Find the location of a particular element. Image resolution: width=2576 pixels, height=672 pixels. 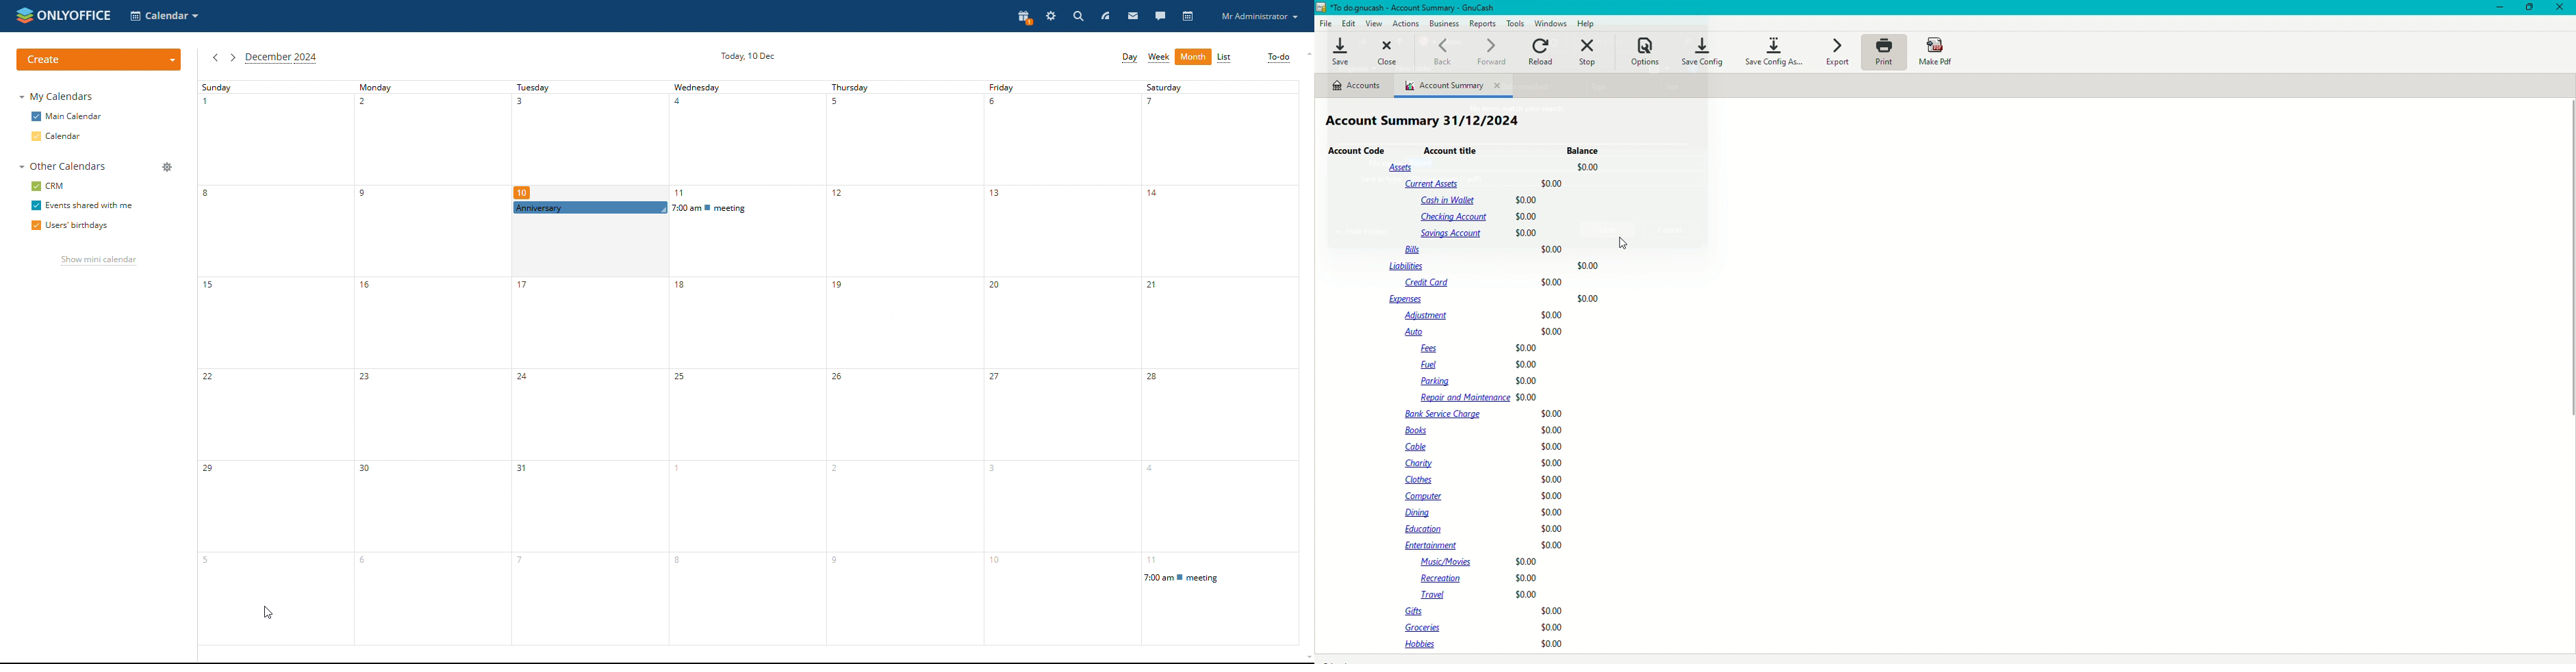

Reload is located at coordinates (1542, 51).